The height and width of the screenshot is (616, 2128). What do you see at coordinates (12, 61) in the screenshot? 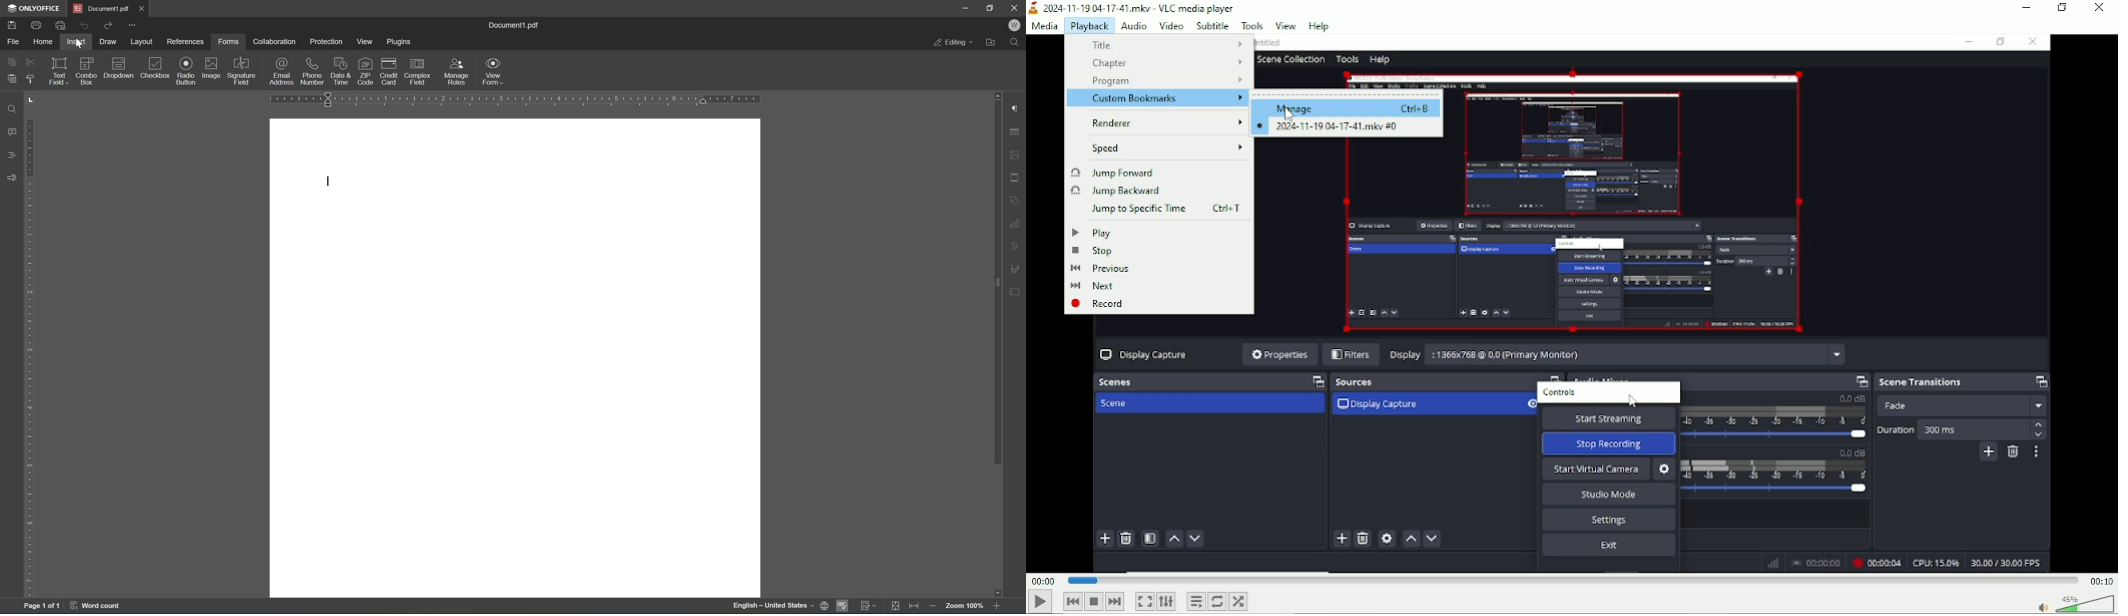
I see `copy` at bounding box center [12, 61].